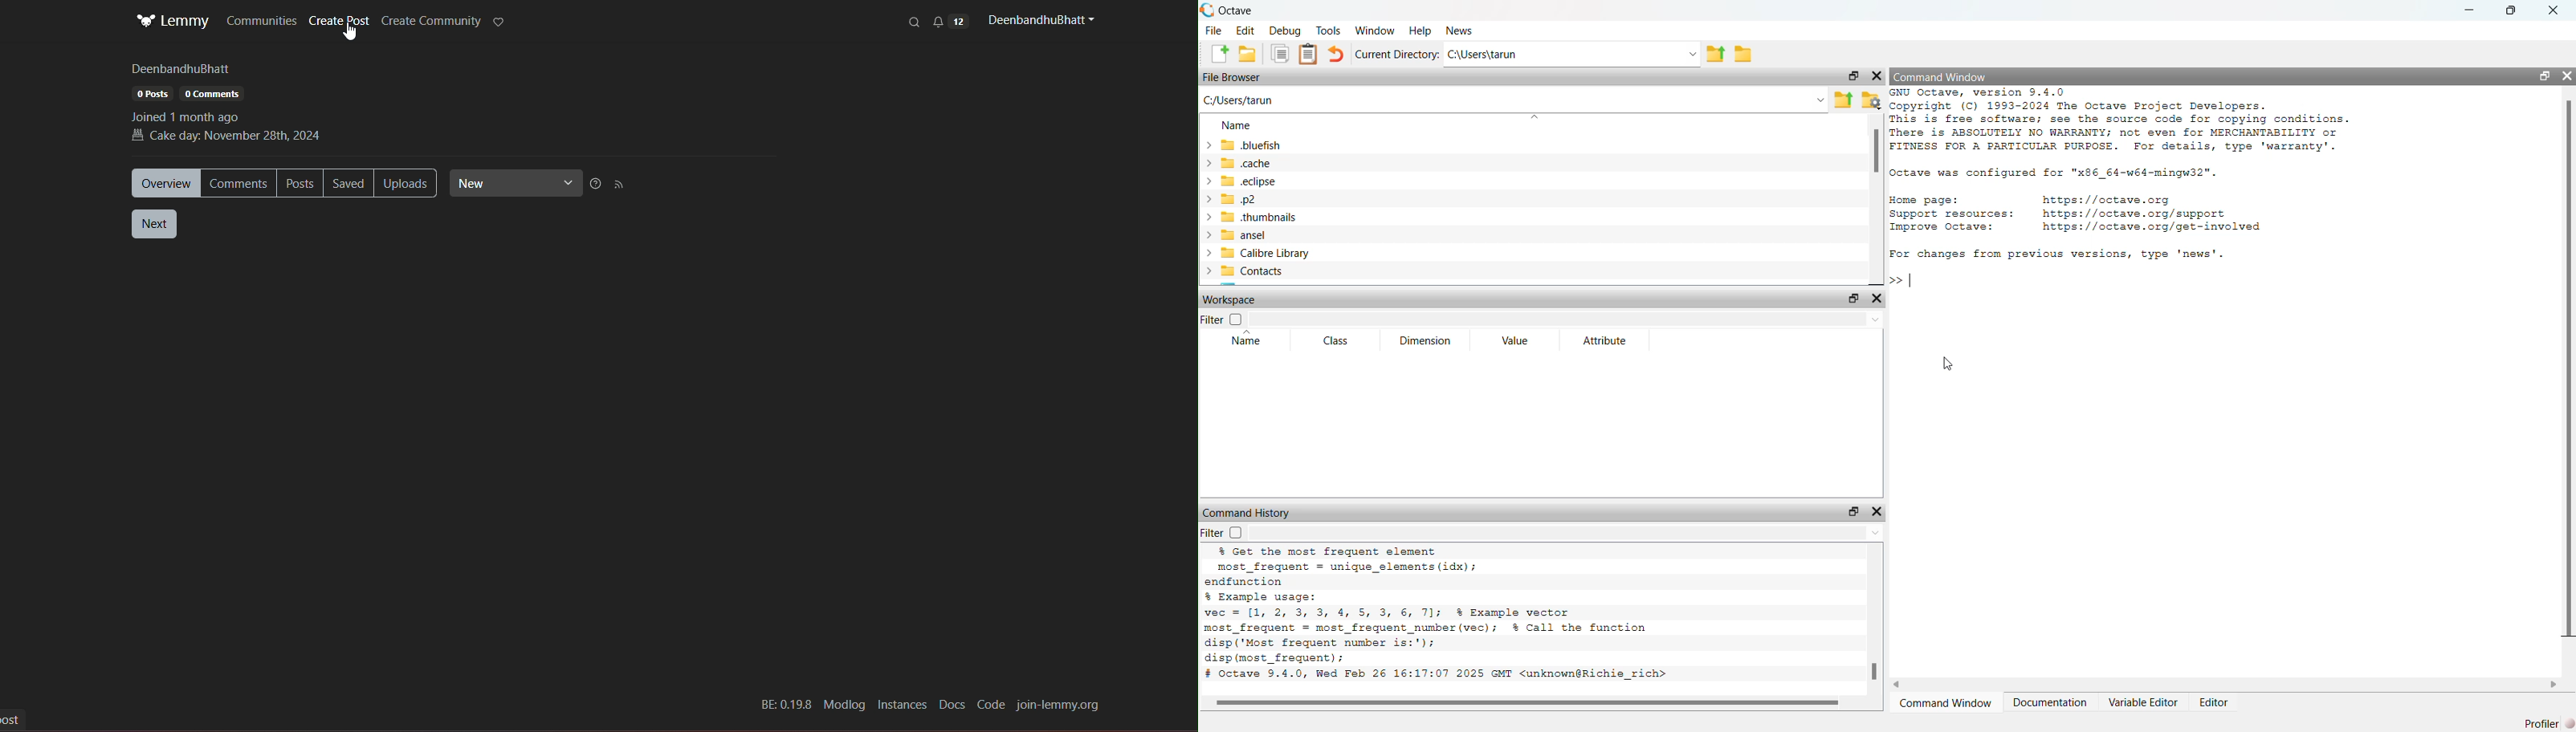 This screenshot has height=756, width=2576. What do you see at coordinates (212, 94) in the screenshot?
I see `0 comments` at bounding box center [212, 94].